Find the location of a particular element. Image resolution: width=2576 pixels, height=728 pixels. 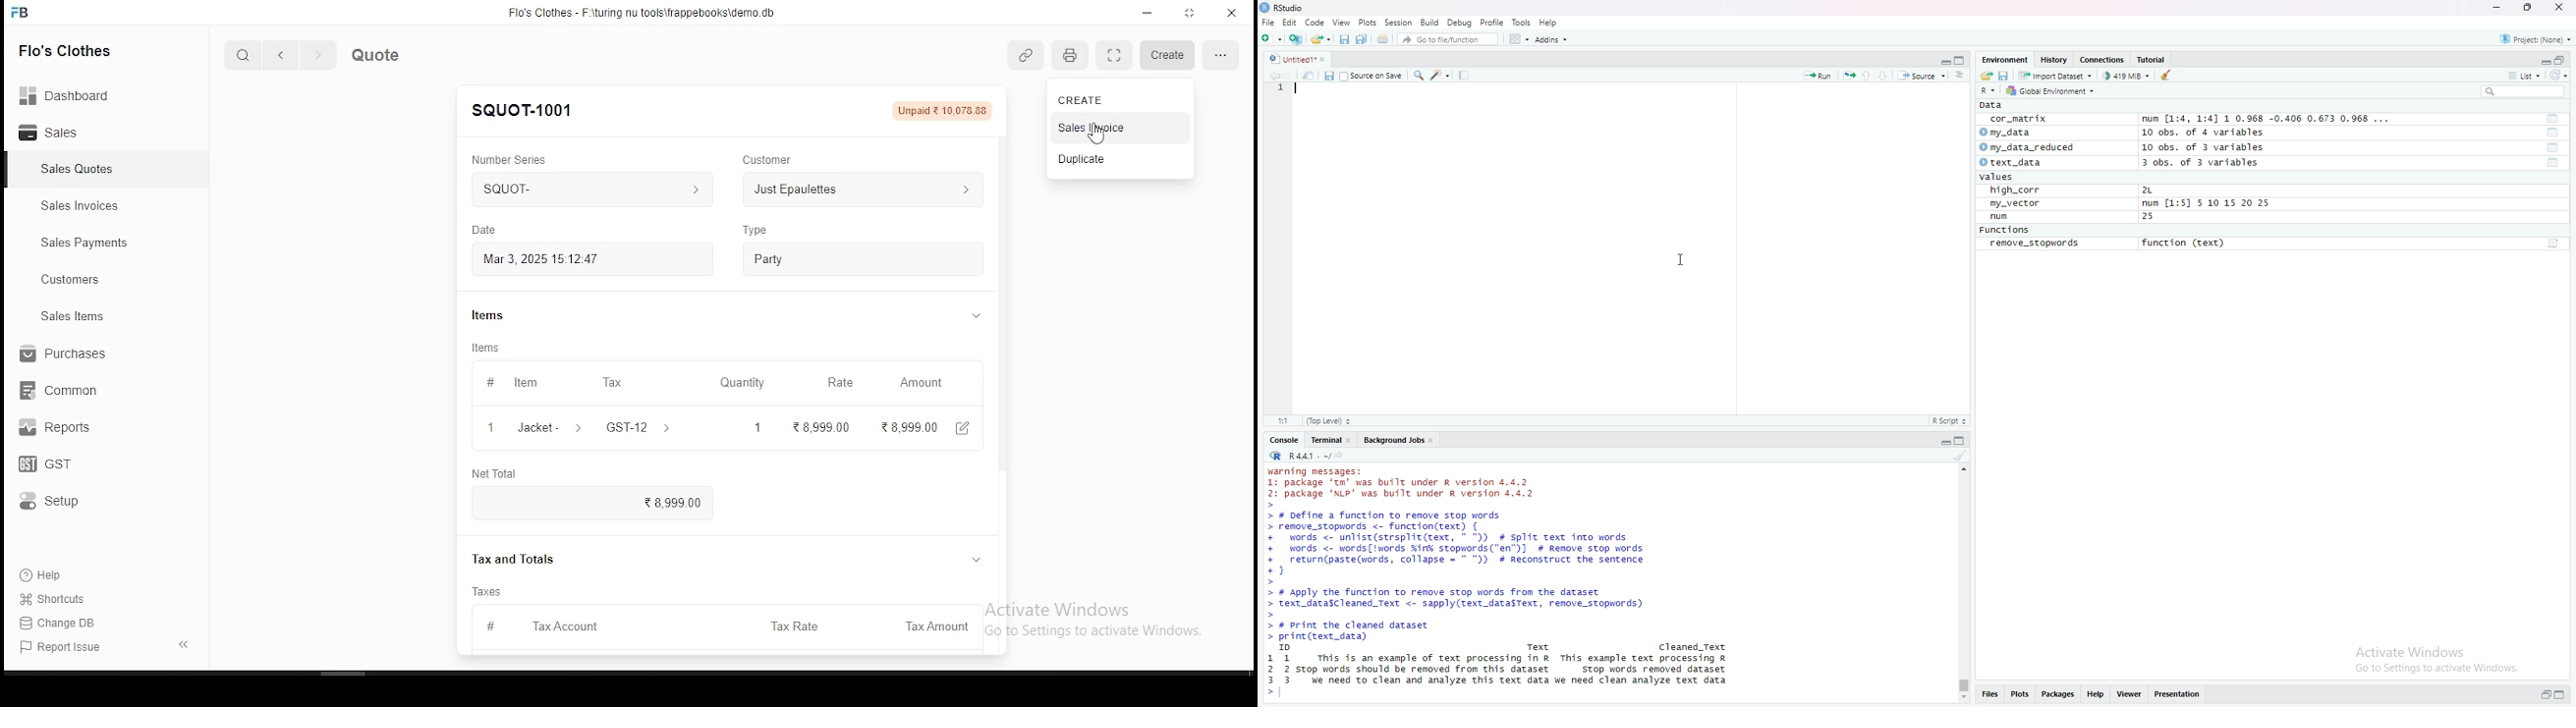

setting is located at coordinates (1216, 55).